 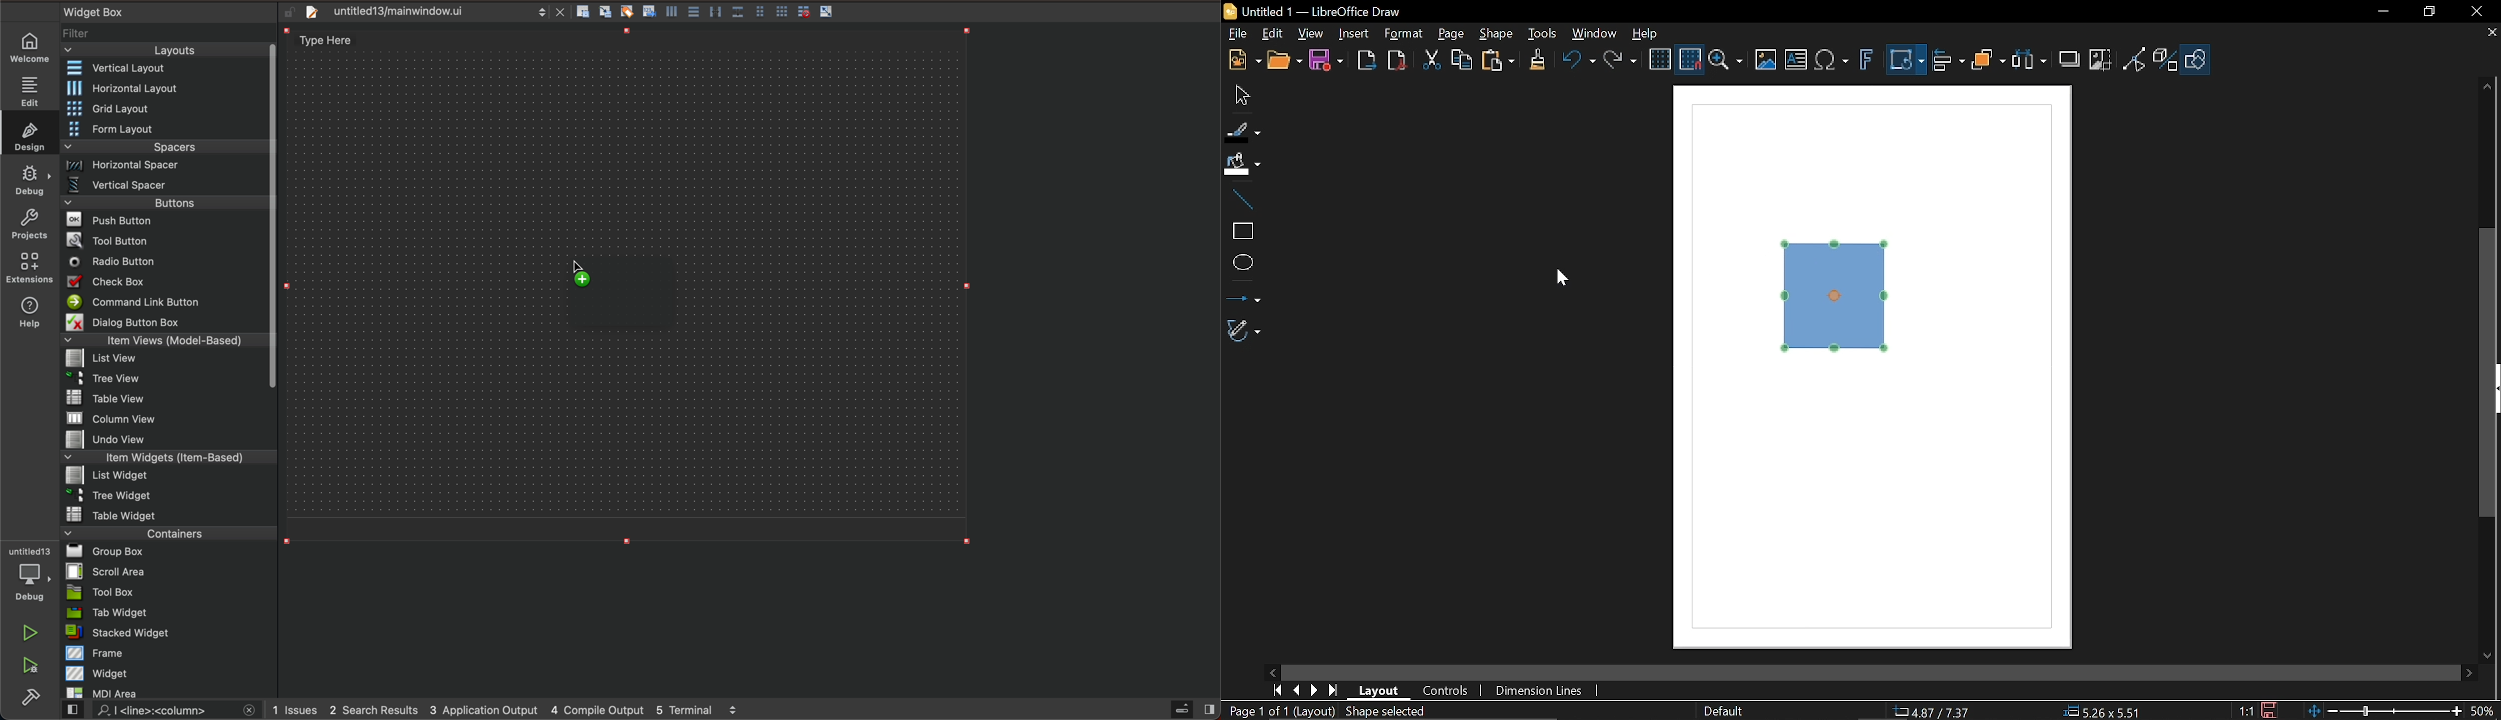 I want to click on Open, so click(x=1285, y=60).